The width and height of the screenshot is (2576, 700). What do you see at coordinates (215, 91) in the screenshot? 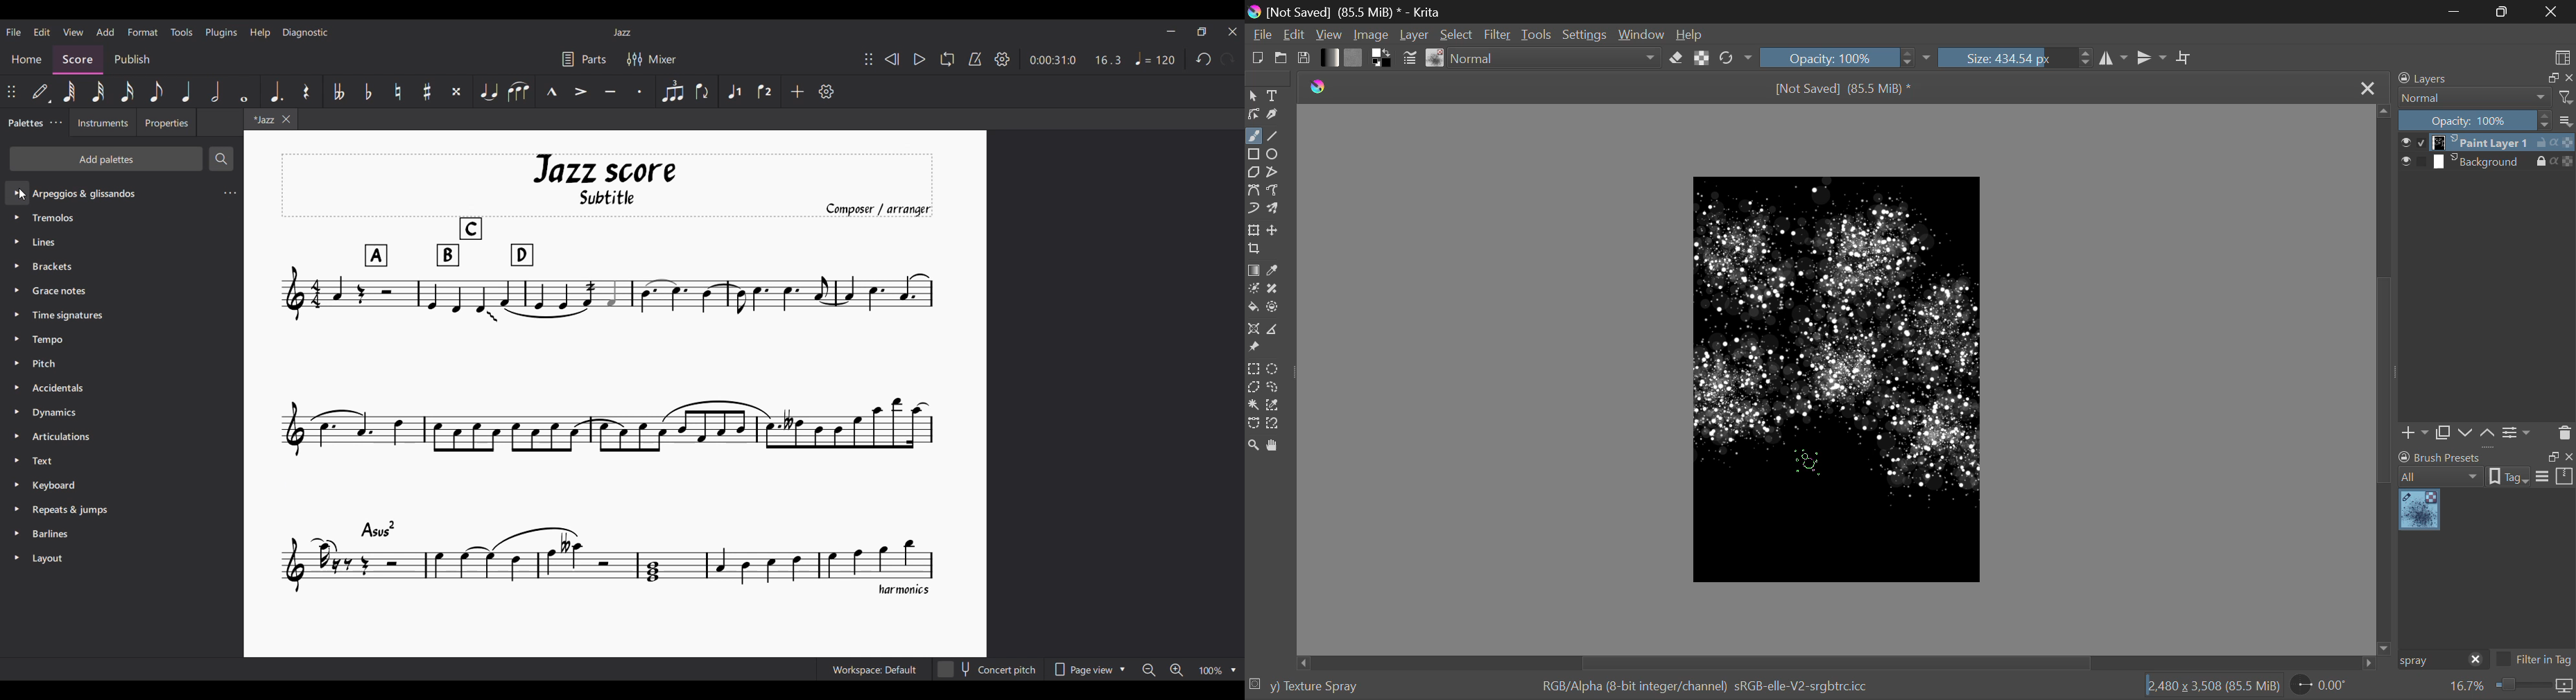
I see `Half note` at bounding box center [215, 91].